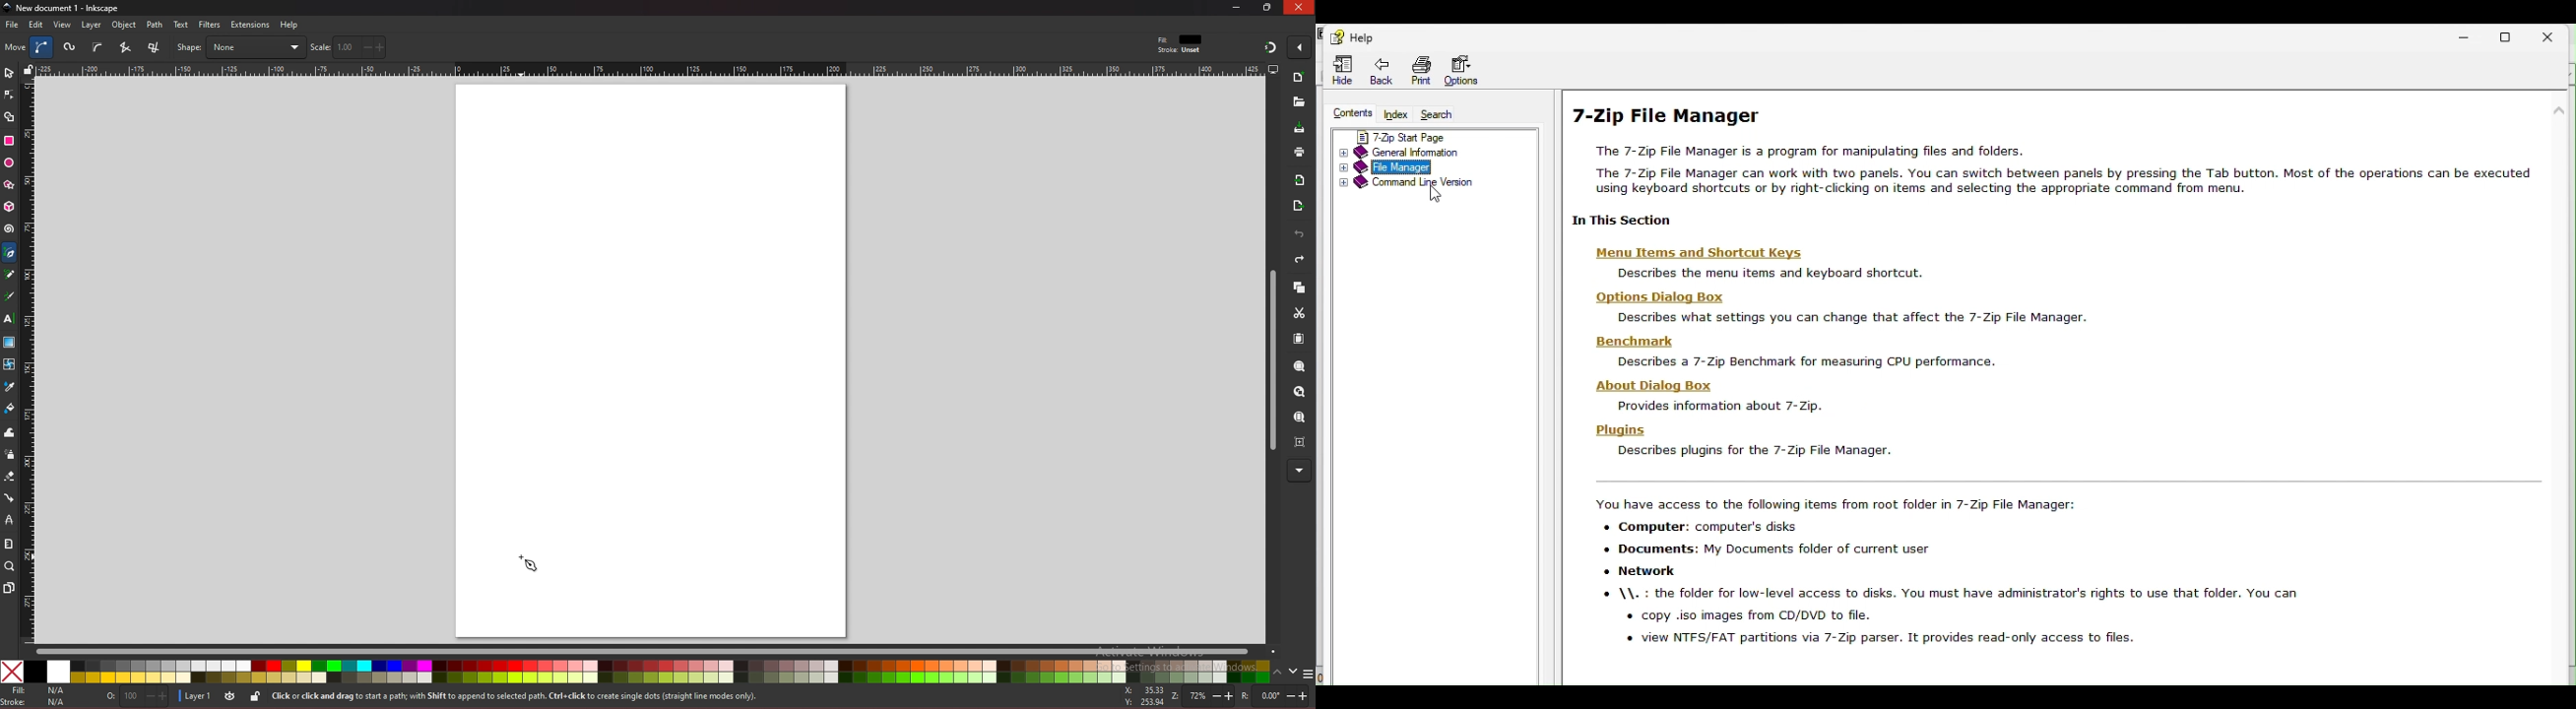 Image resolution: width=2576 pixels, height=728 pixels. I want to click on tweak, so click(10, 432).